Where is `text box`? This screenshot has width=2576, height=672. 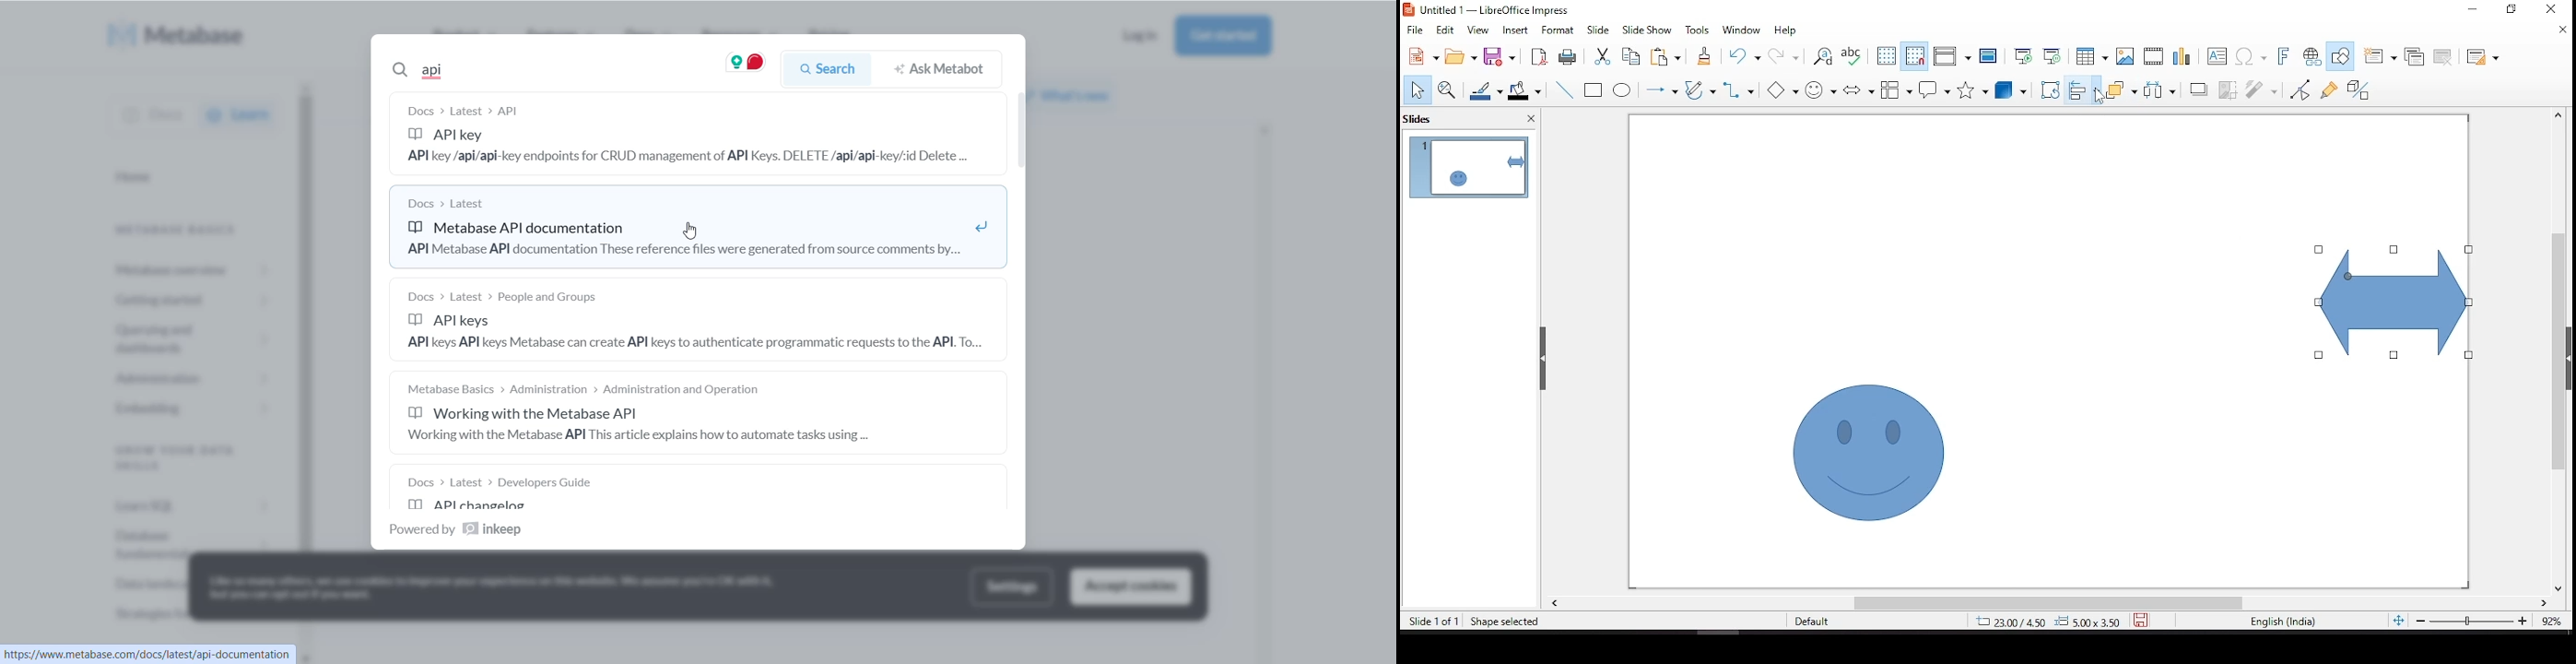 text box is located at coordinates (2219, 58).